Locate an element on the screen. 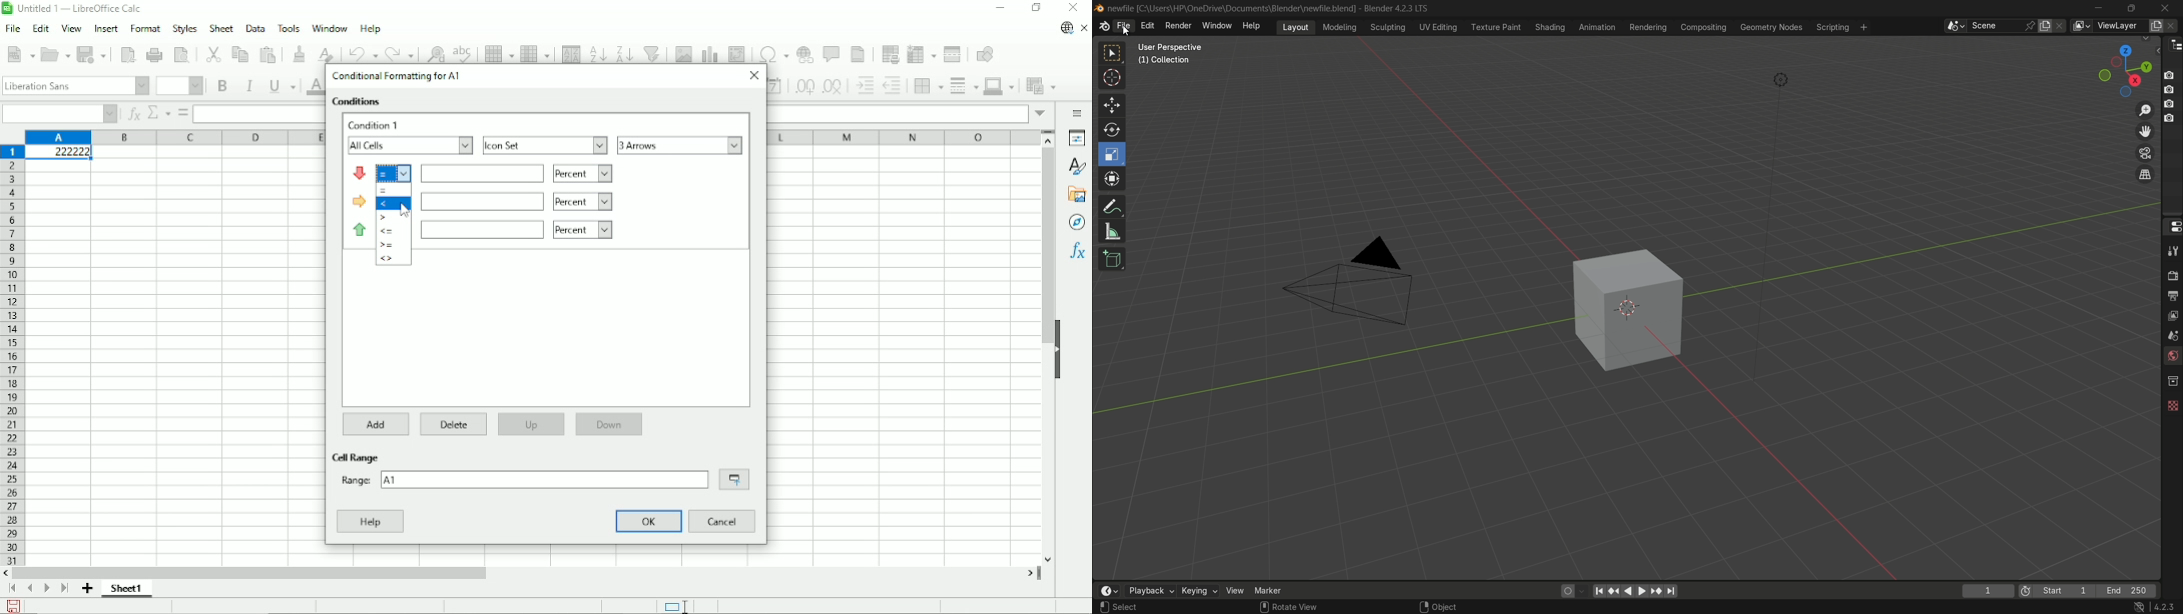  Styles is located at coordinates (184, 28).